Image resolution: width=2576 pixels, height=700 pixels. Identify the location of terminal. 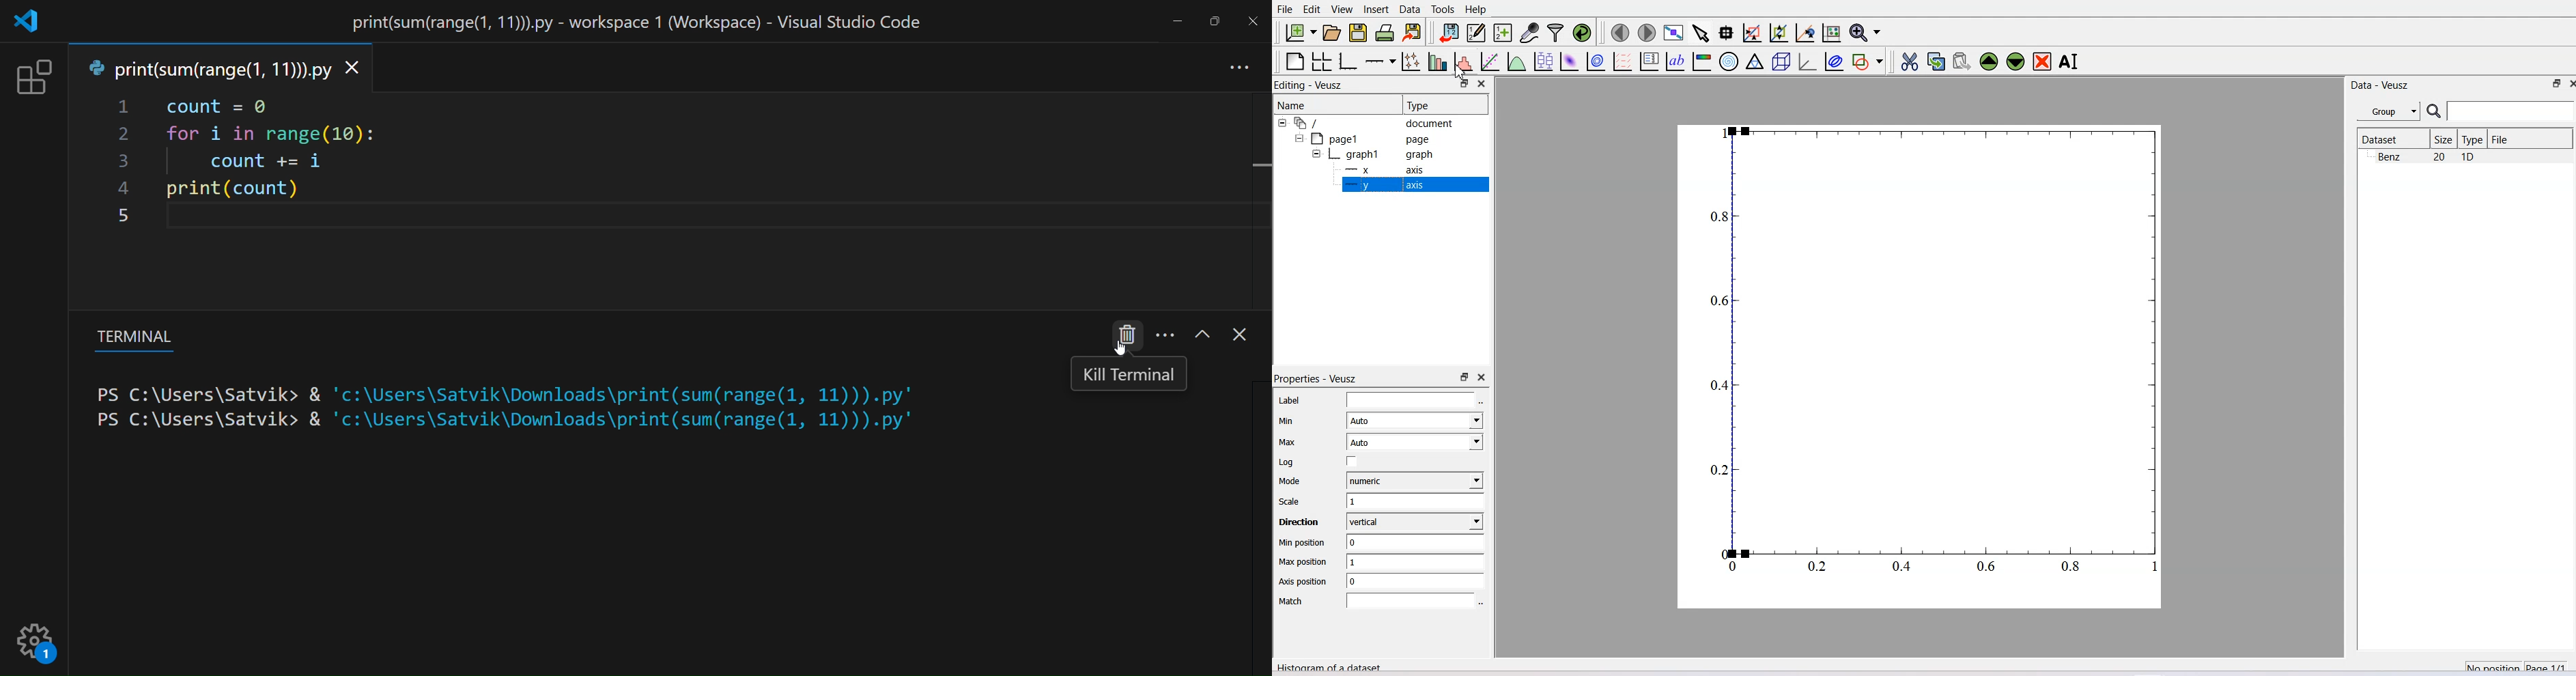
(131, 339).